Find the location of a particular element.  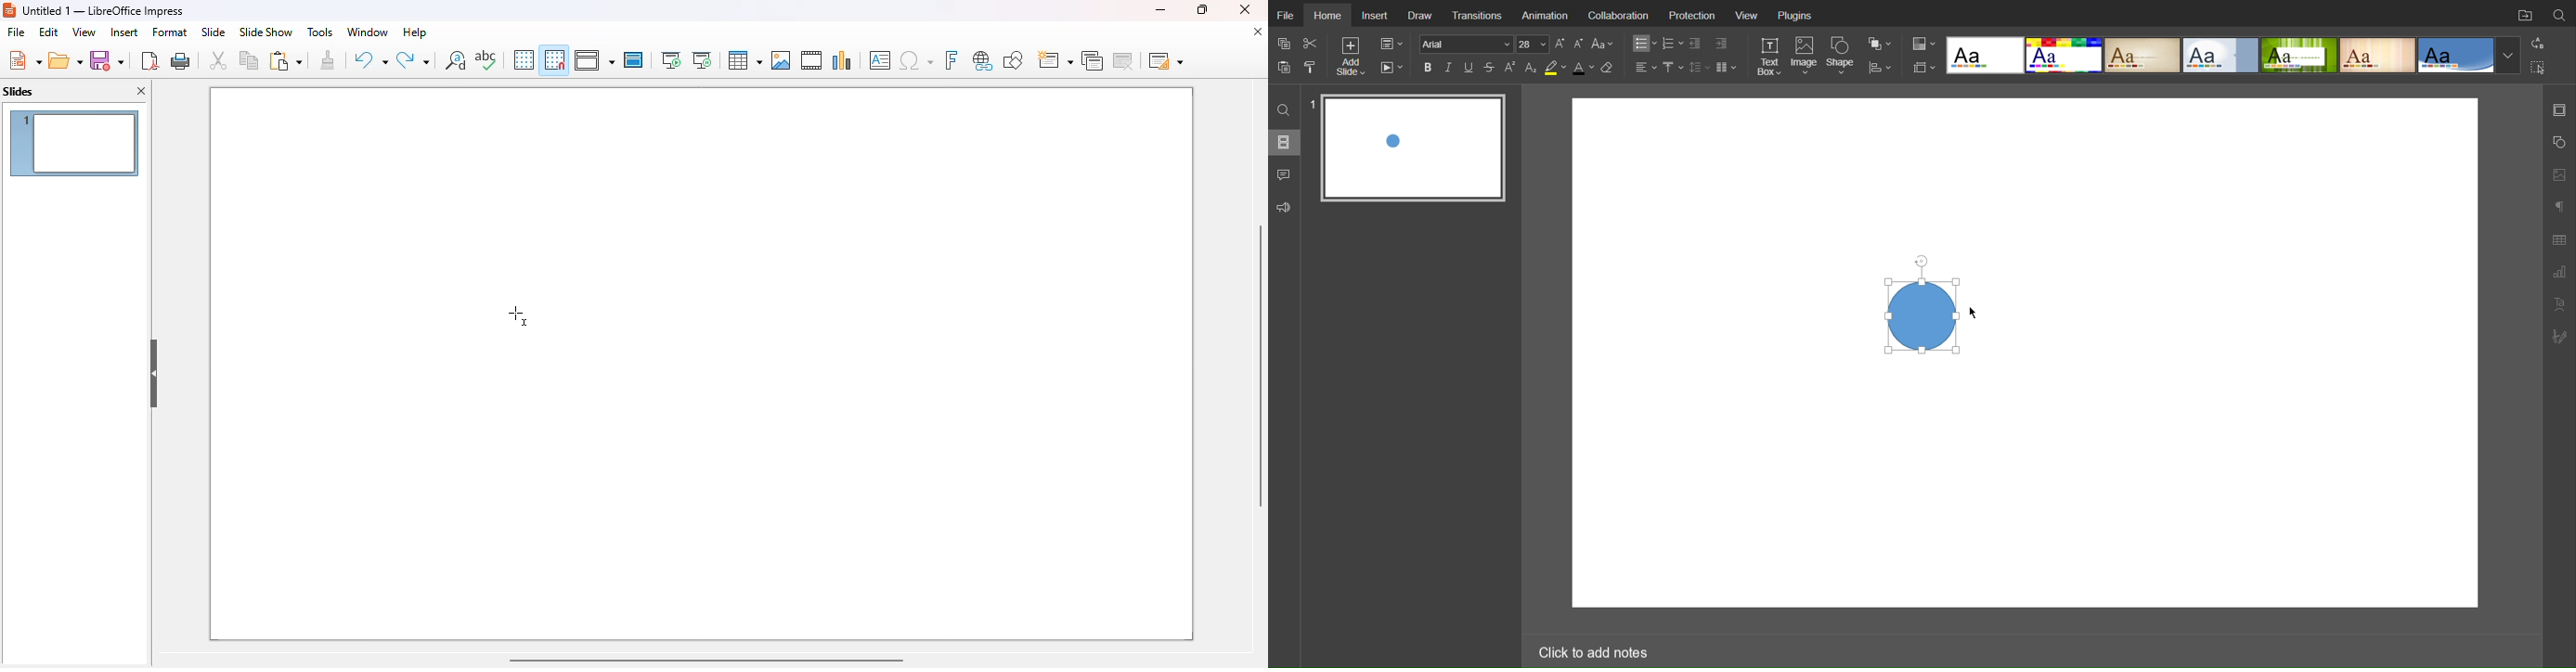

Vertical Alignment is located at coordinates (1672, 67).